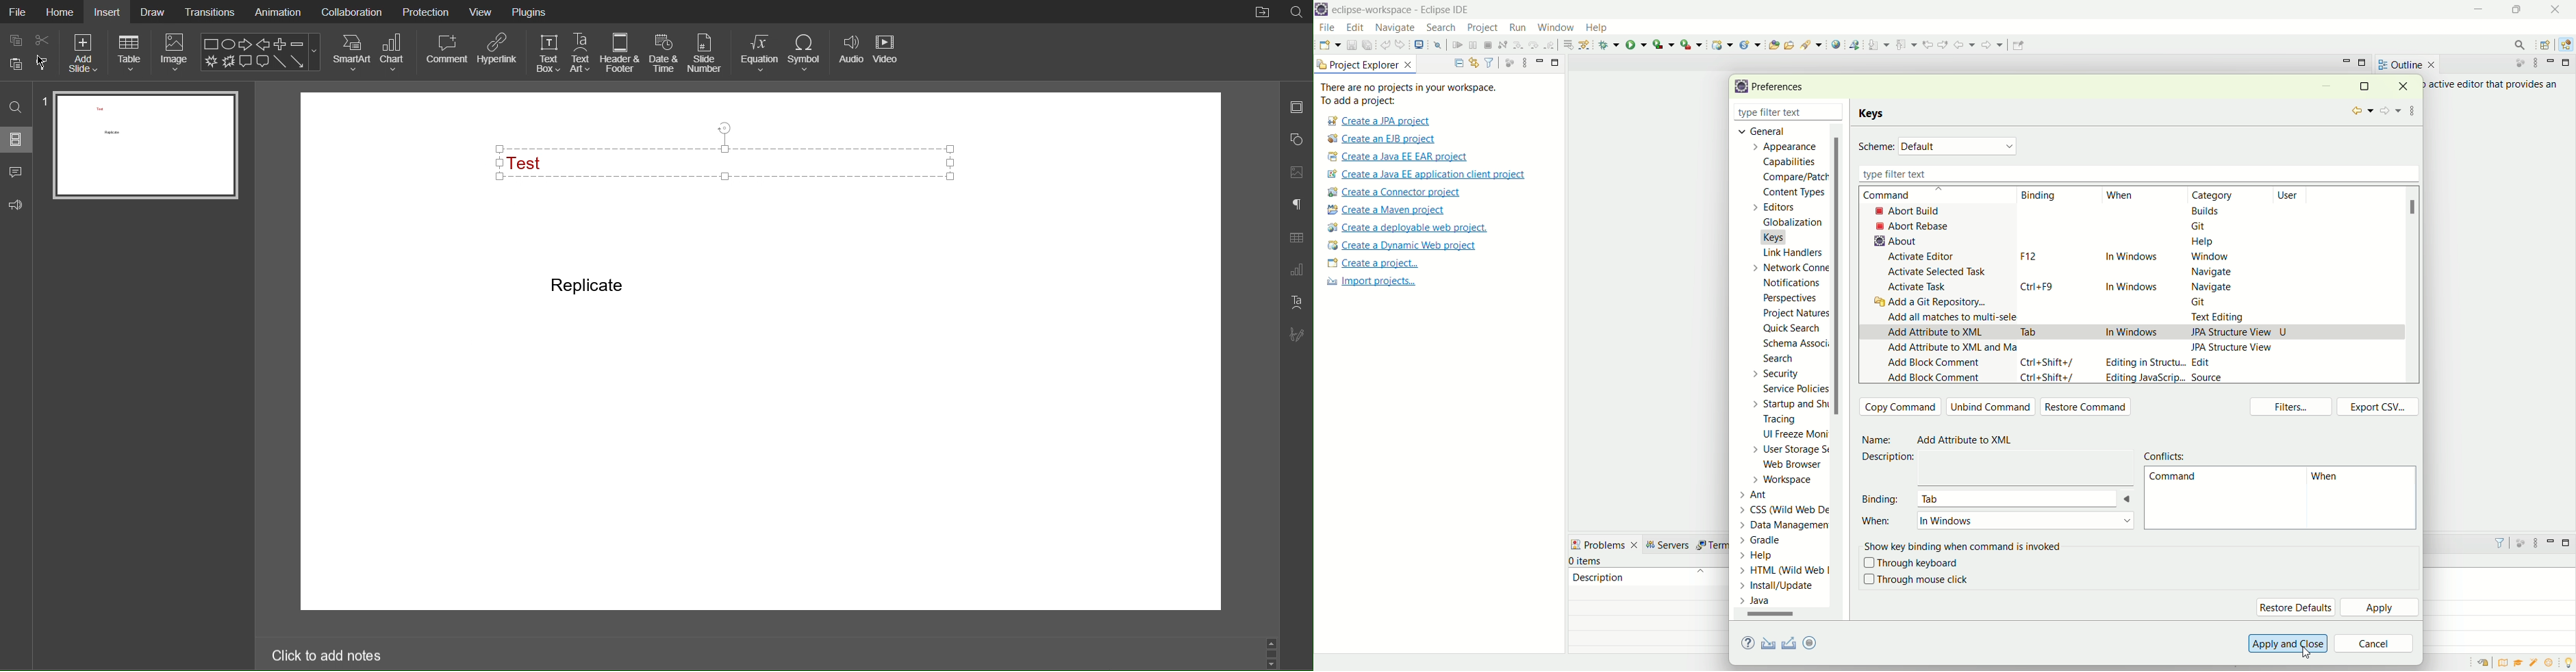 This screenshot has height=672, width=2576. Describe the element at coordinates (1971, 441) in the screenshot. I see `Add Attribute to XML` at that location.